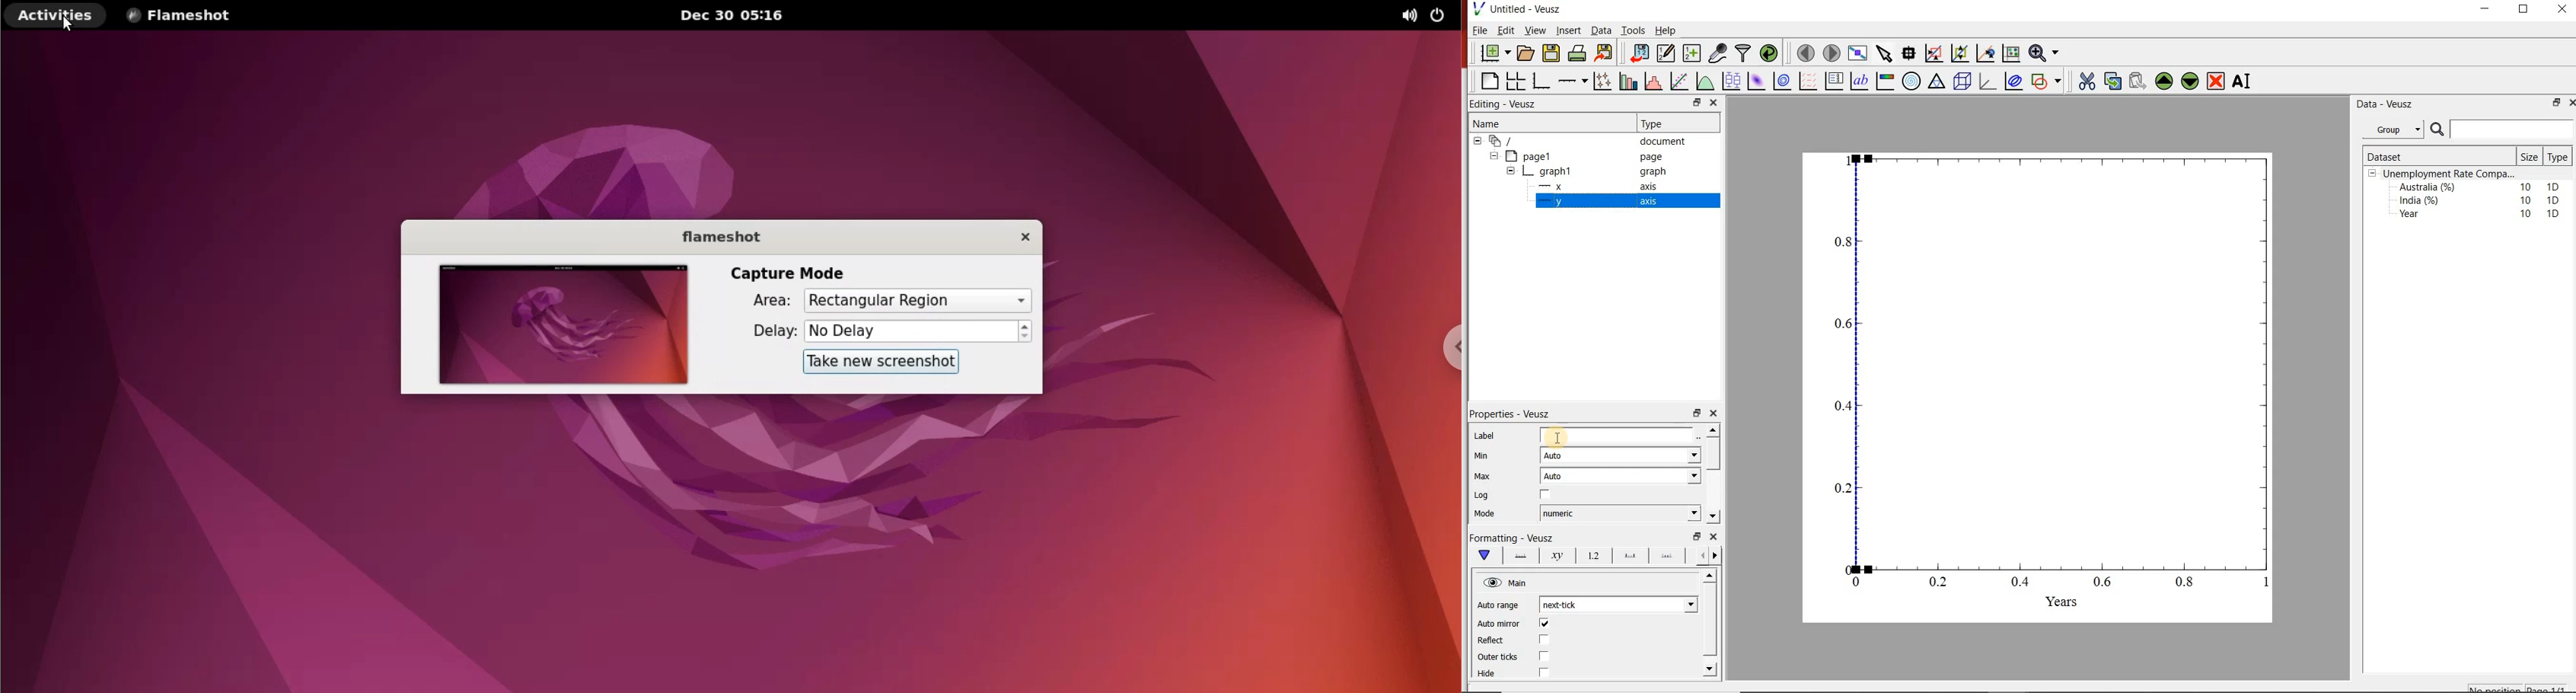 Image resolution: width=2576 pixels, height=700 pixels. Describe the element at coordinates (720, 238) in the screenshot. I see `flameshot` at that location.